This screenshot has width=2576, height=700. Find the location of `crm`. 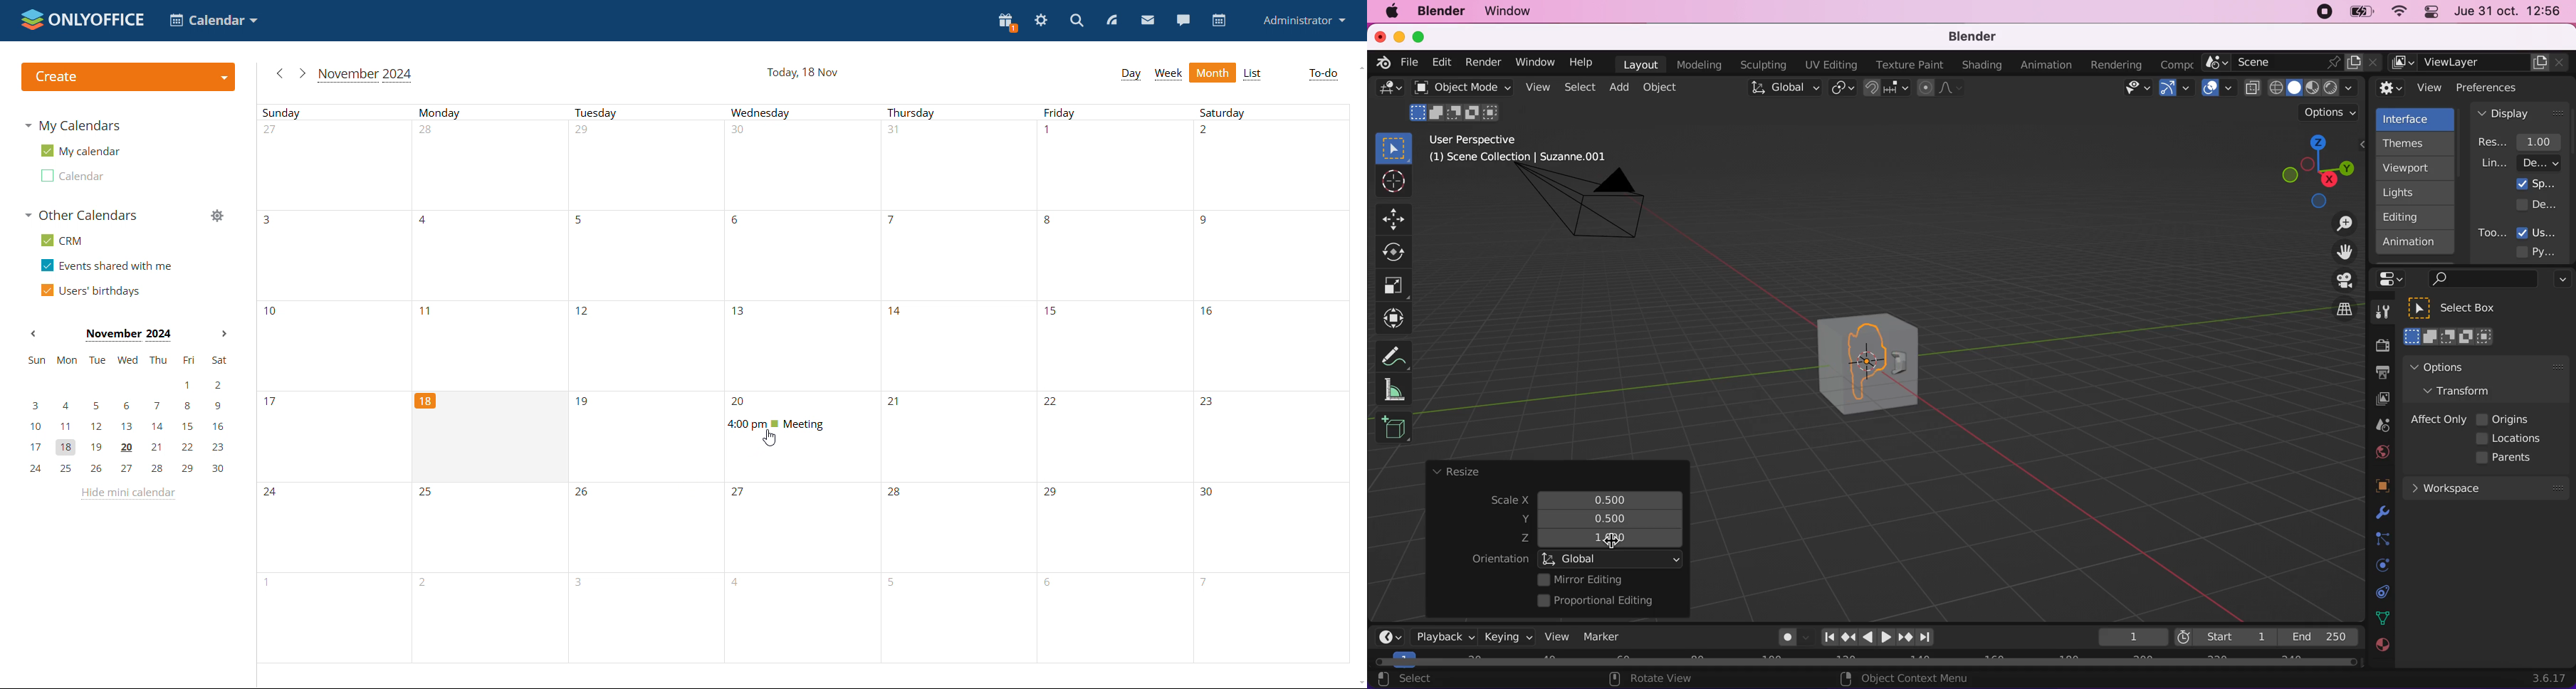

crm is located at coordinates (61, 241).